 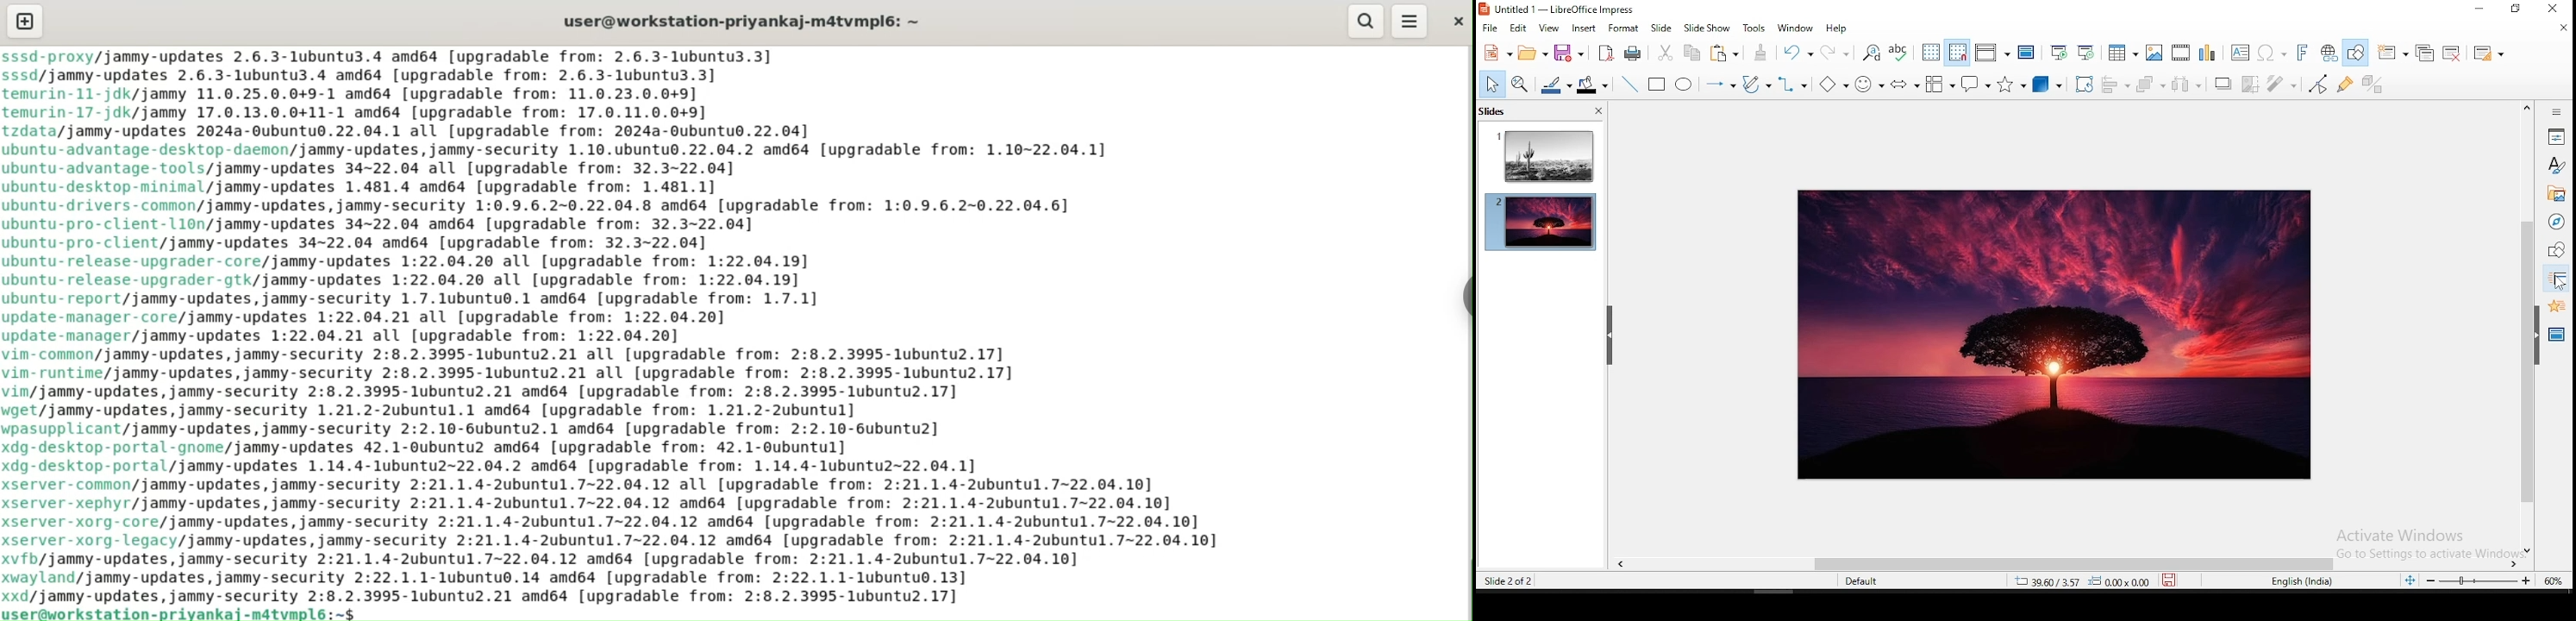 I want to click on format, so click(x=1623, y=27).